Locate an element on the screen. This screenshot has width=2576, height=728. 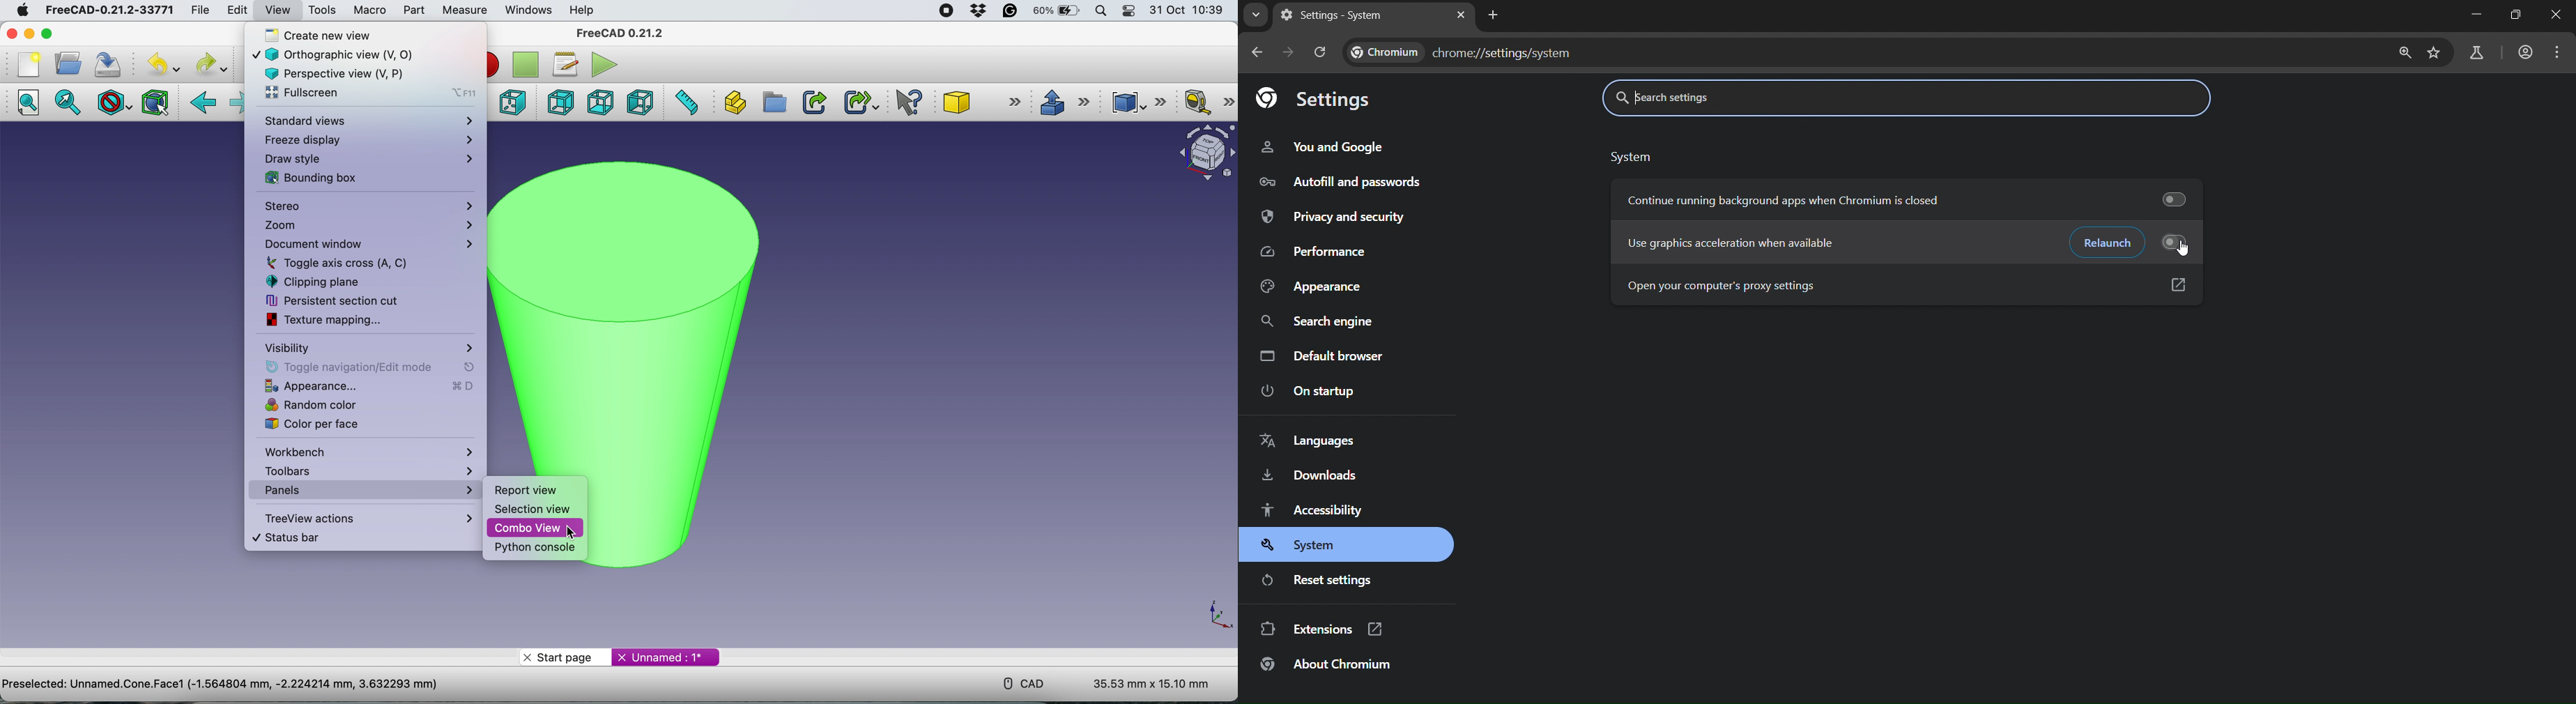
toolbars  is located at coordinates (367, 470).